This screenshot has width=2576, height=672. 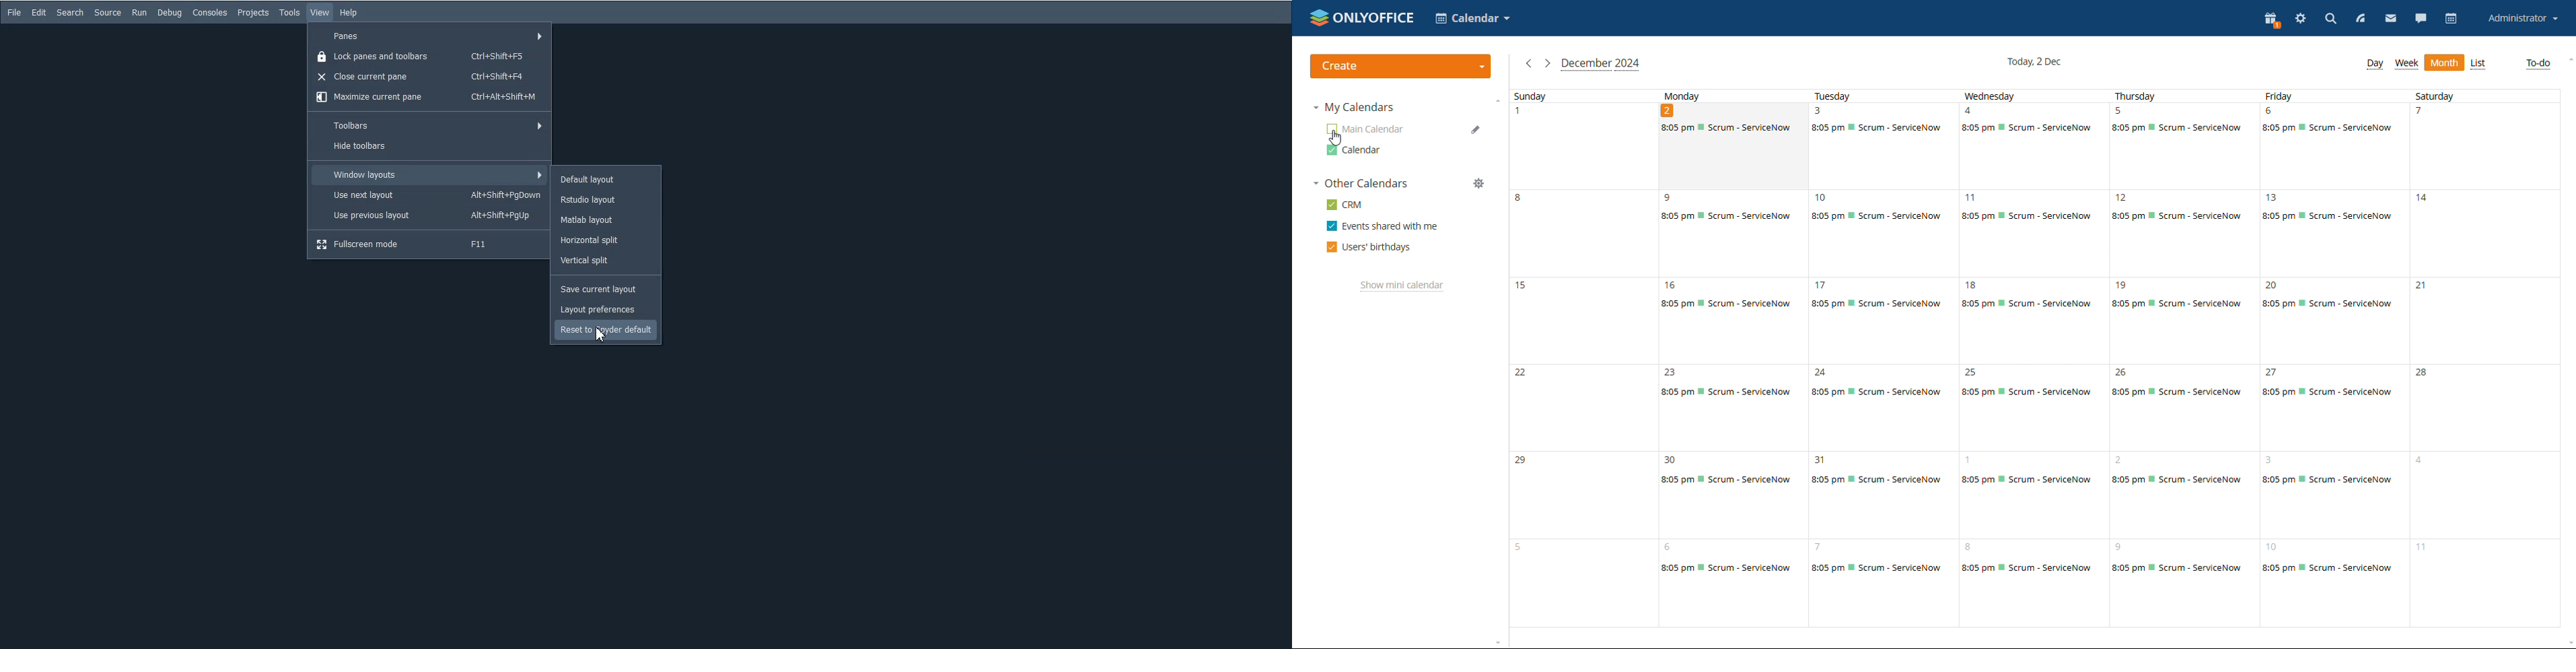 What do you see at coordinates (2301, 19) in the screenshot?
I see `settings` at bounding box center [2301, 19].